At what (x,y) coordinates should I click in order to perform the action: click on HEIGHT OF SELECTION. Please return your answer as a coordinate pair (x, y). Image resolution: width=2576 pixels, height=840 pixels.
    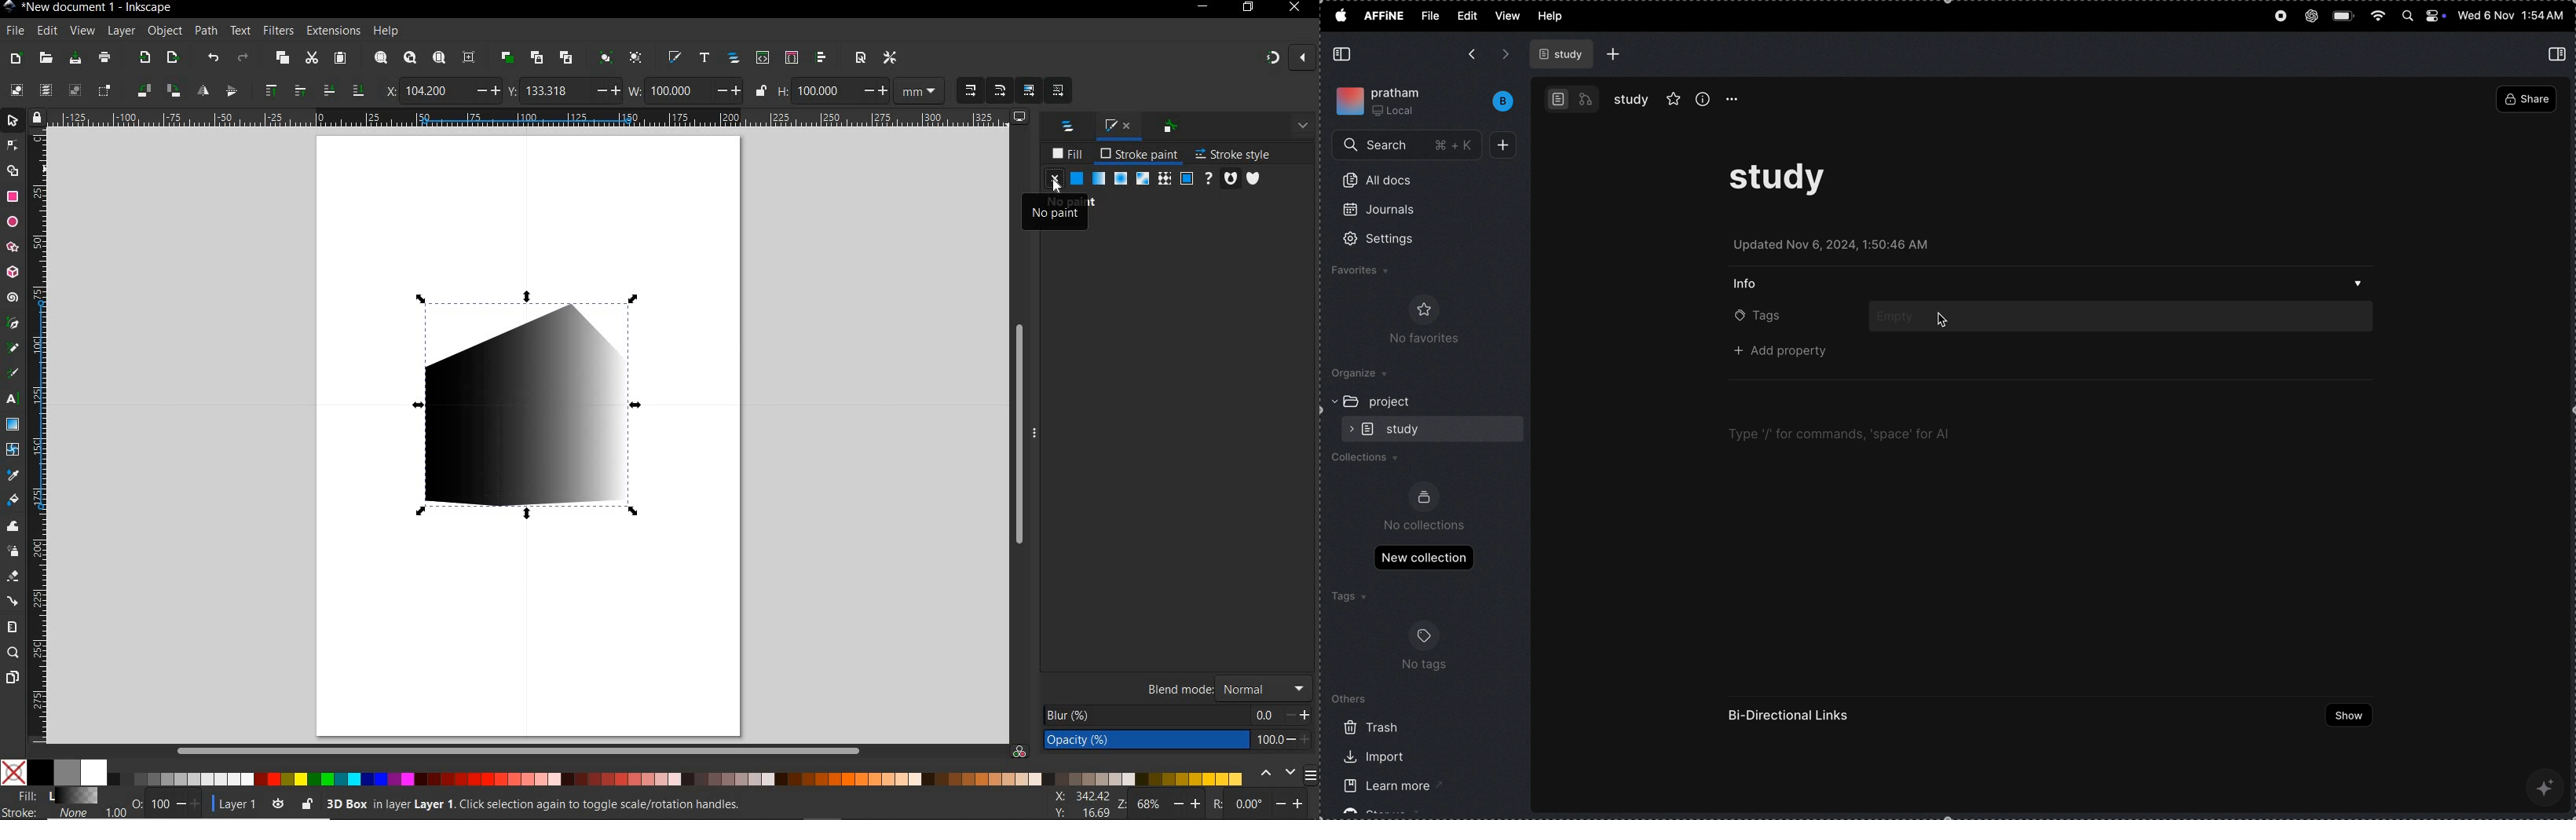
    Looking at the image, I should click on (784, 91).